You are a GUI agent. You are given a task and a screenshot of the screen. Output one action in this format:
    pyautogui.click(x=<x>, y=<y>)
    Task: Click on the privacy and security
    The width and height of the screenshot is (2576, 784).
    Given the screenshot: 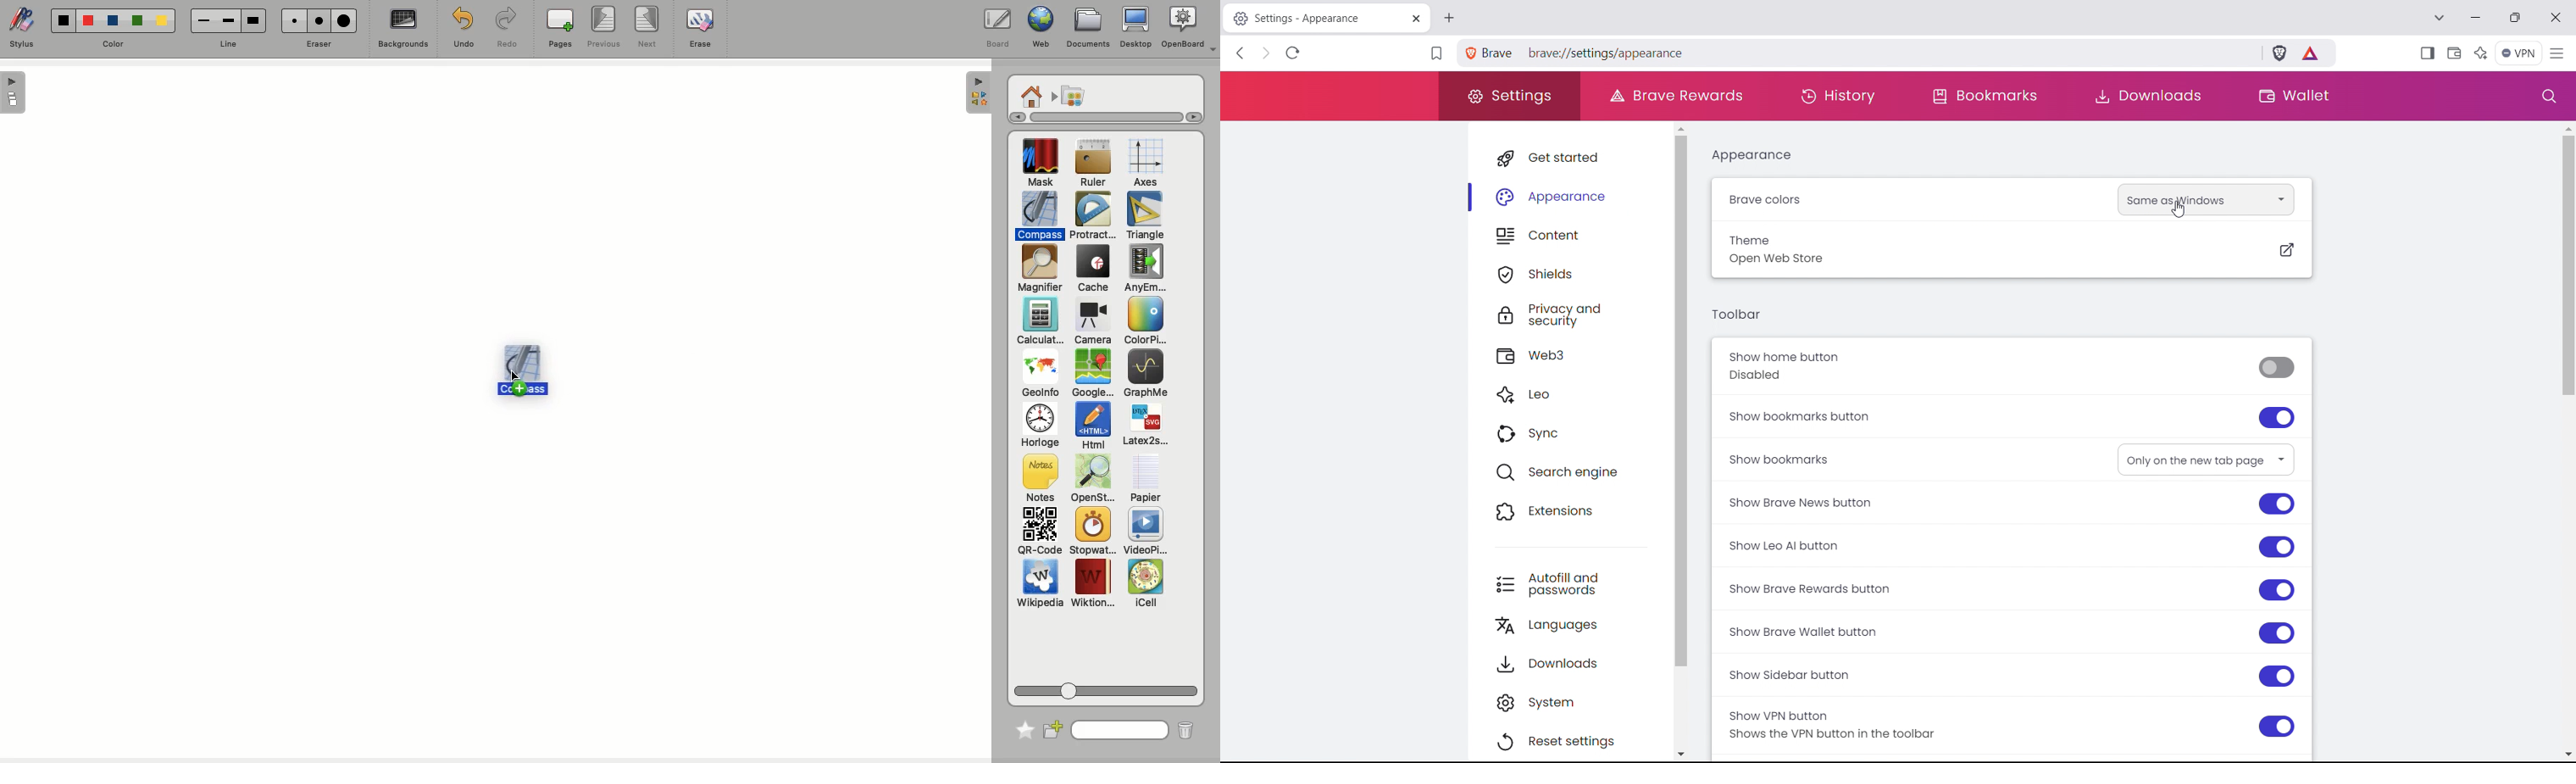 What is the action you would take?
    pyautogui.click(x=1582, y=313)
    